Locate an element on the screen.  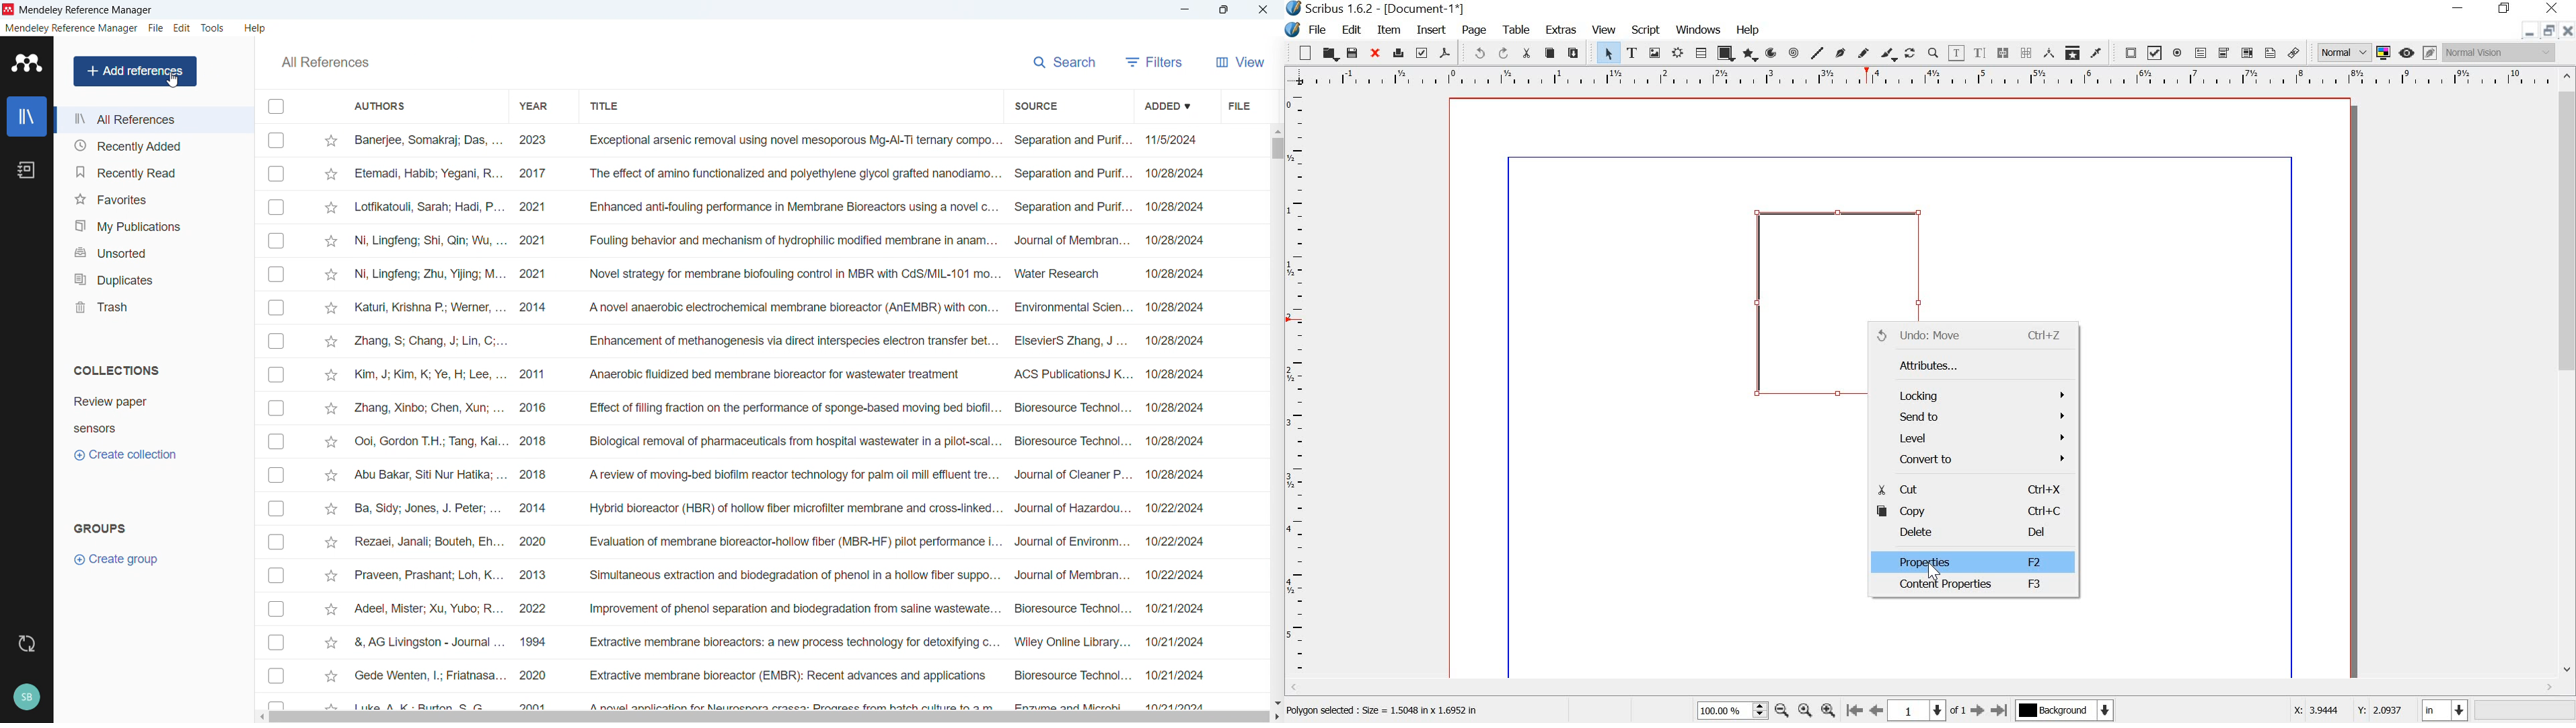
link annotation is located at coordinates (2293, 53).